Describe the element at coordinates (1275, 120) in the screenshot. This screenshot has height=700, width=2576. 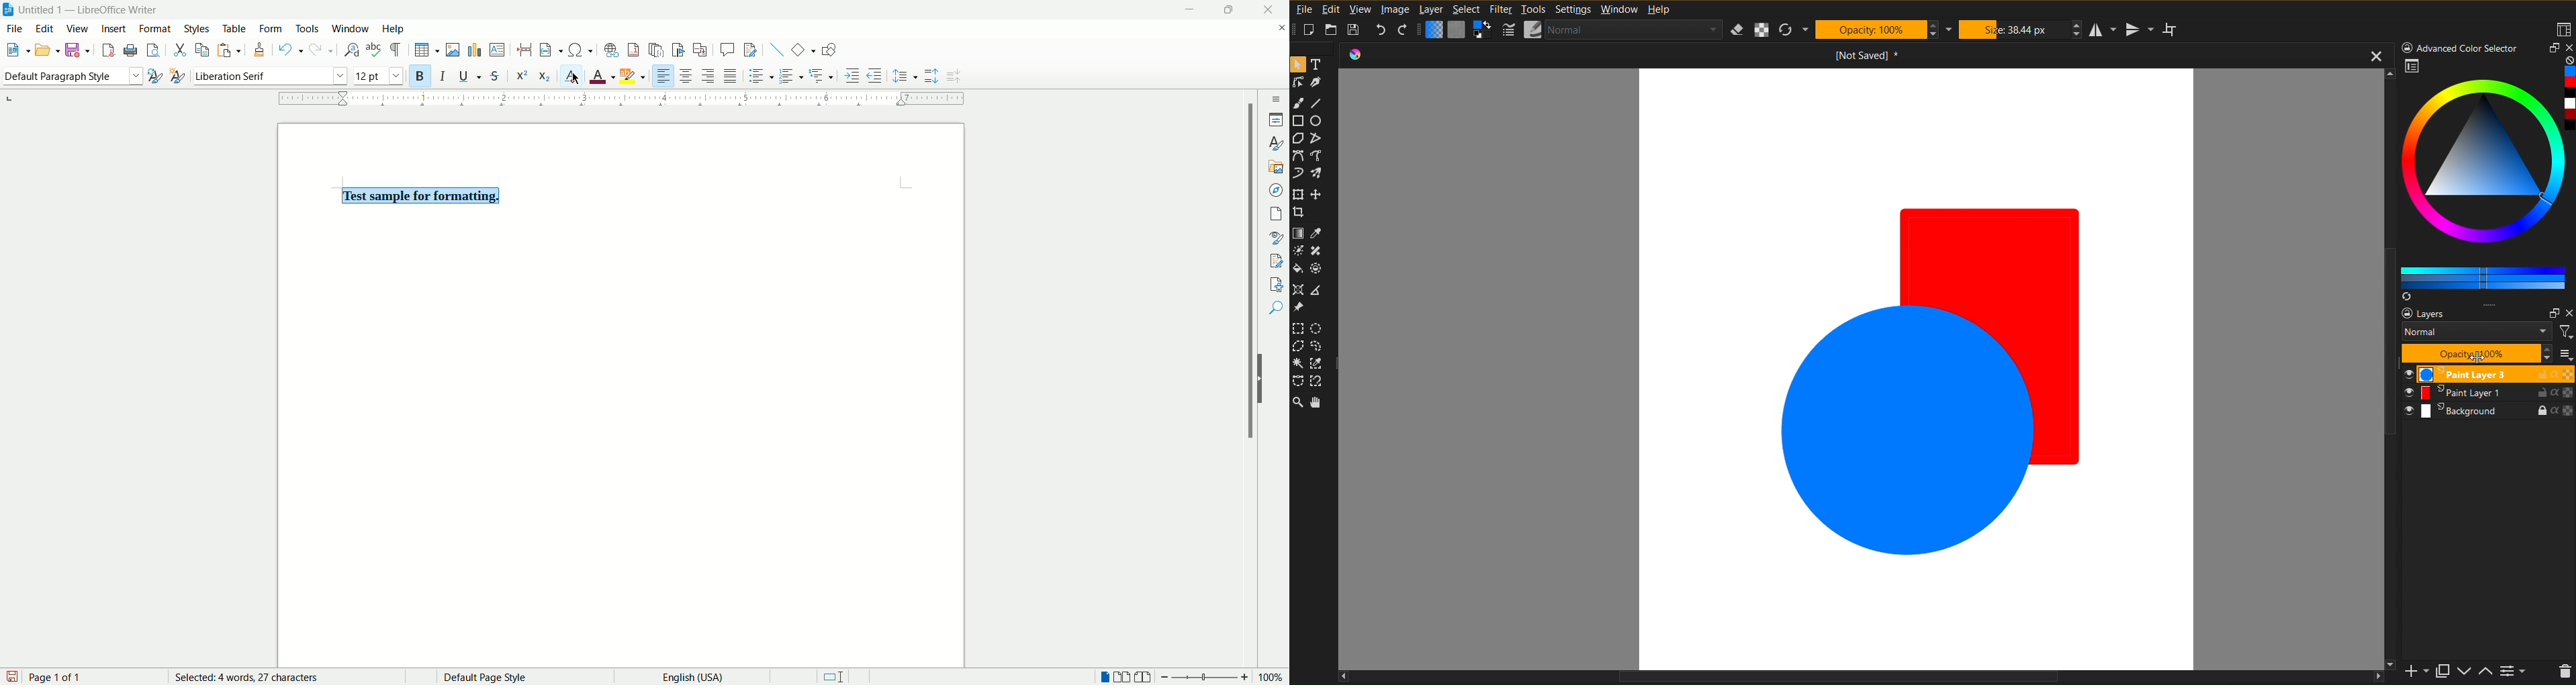
I see `properties` at that location.